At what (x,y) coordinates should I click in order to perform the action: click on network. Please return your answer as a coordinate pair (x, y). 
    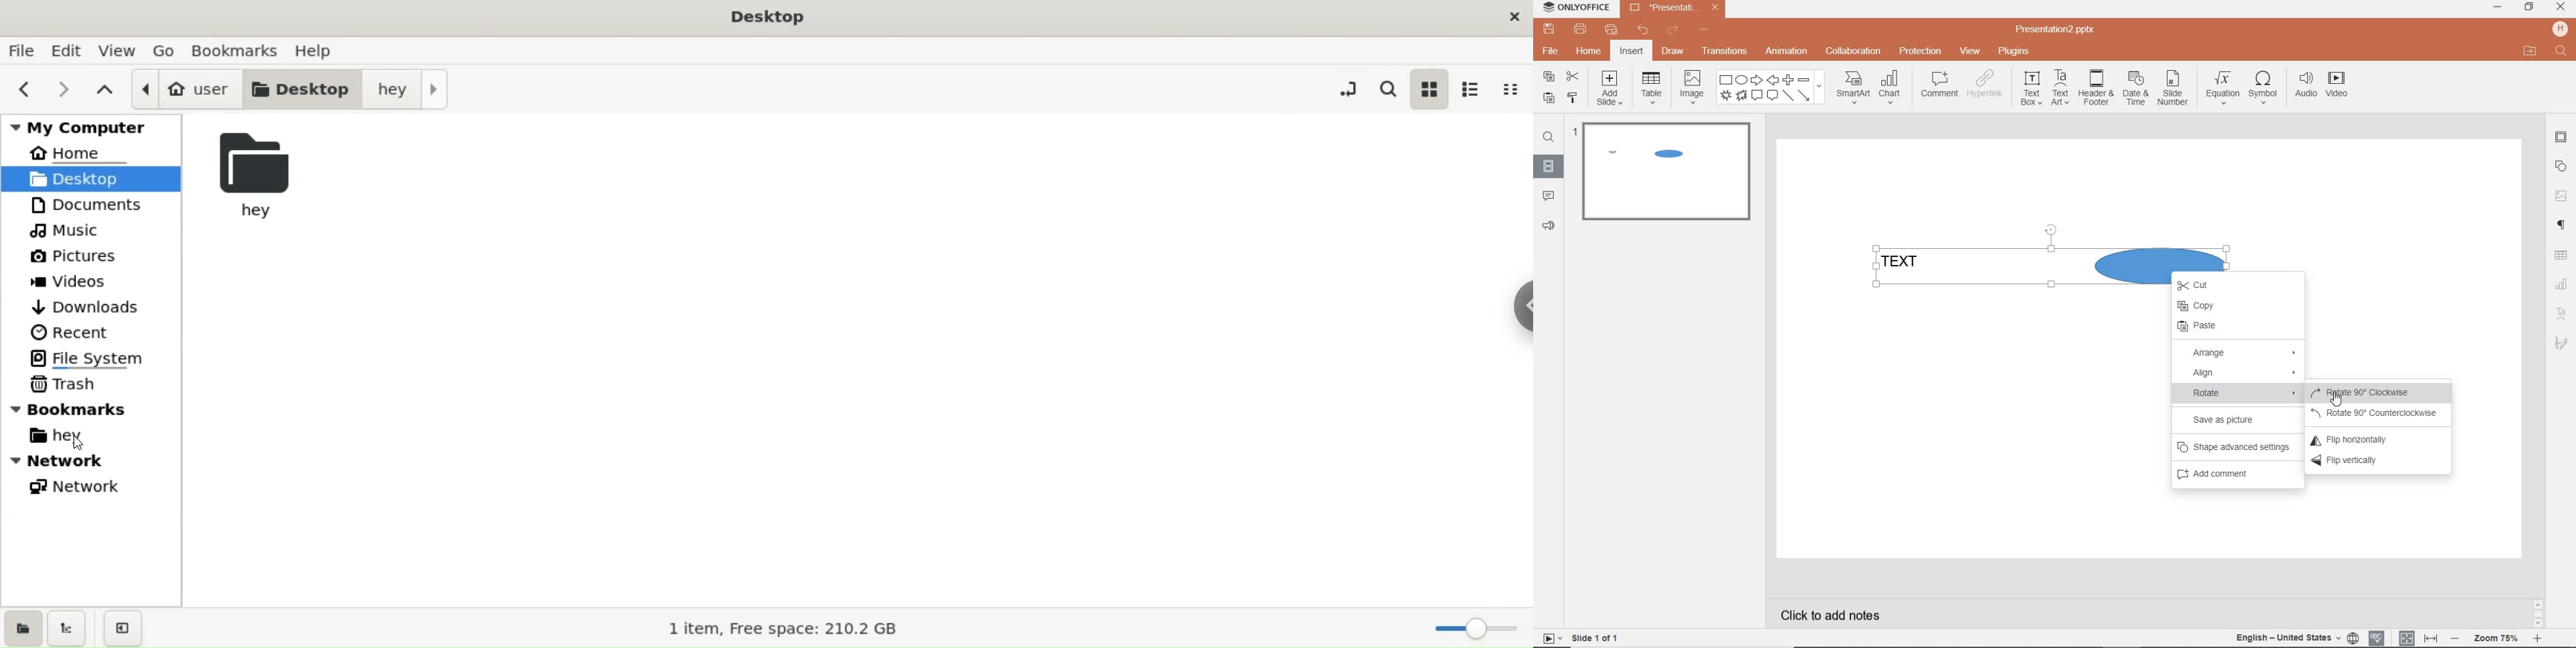
    Looking at the image, I should click on (103, 460).